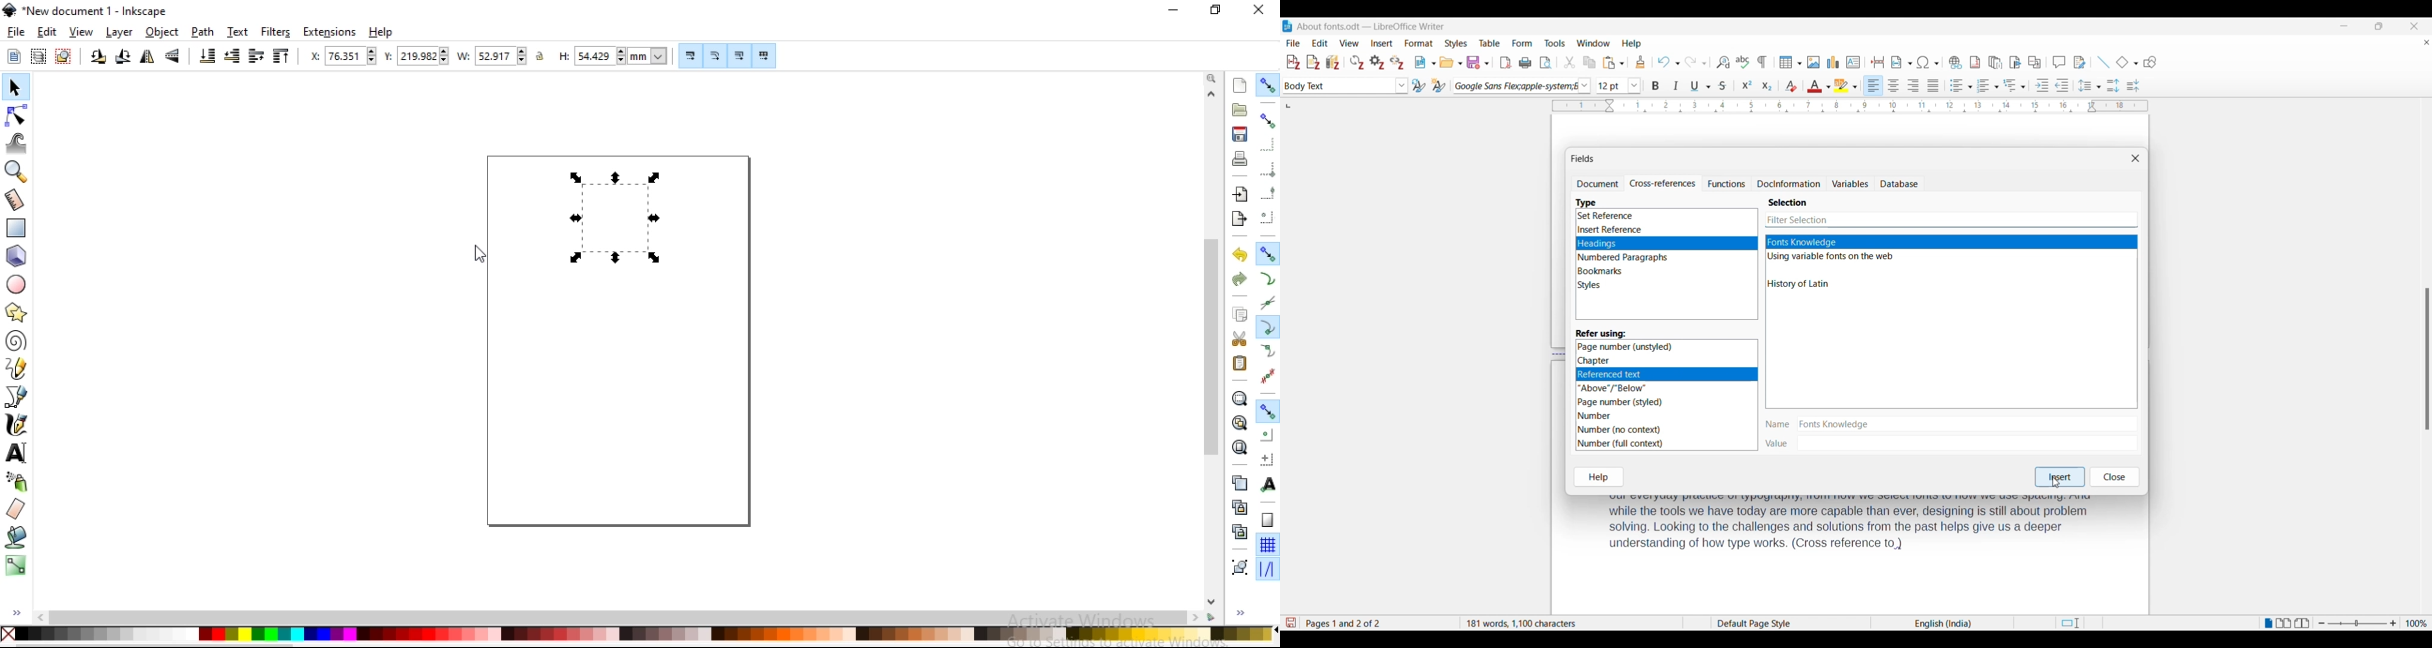  Describe the element at coordinates (2267, 623) in the screenshot. I see `Single page view` at that location.